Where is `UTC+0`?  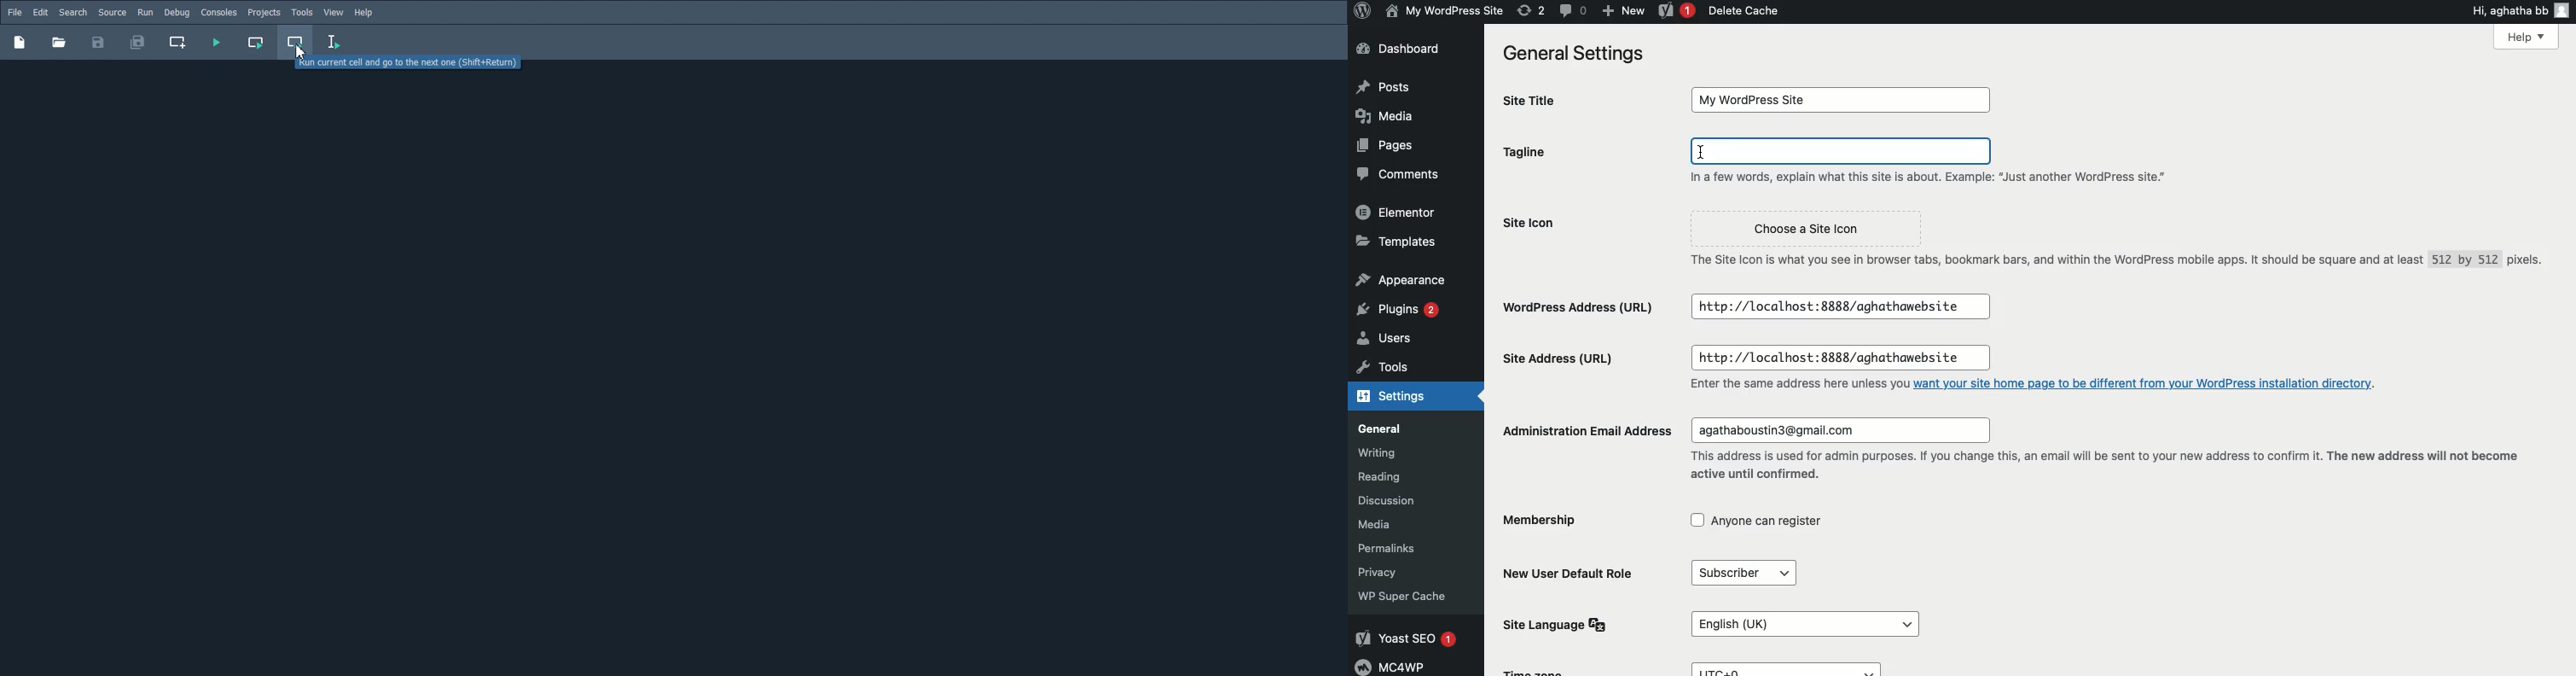
UTC+0 is located at coordinates (1788, 668).